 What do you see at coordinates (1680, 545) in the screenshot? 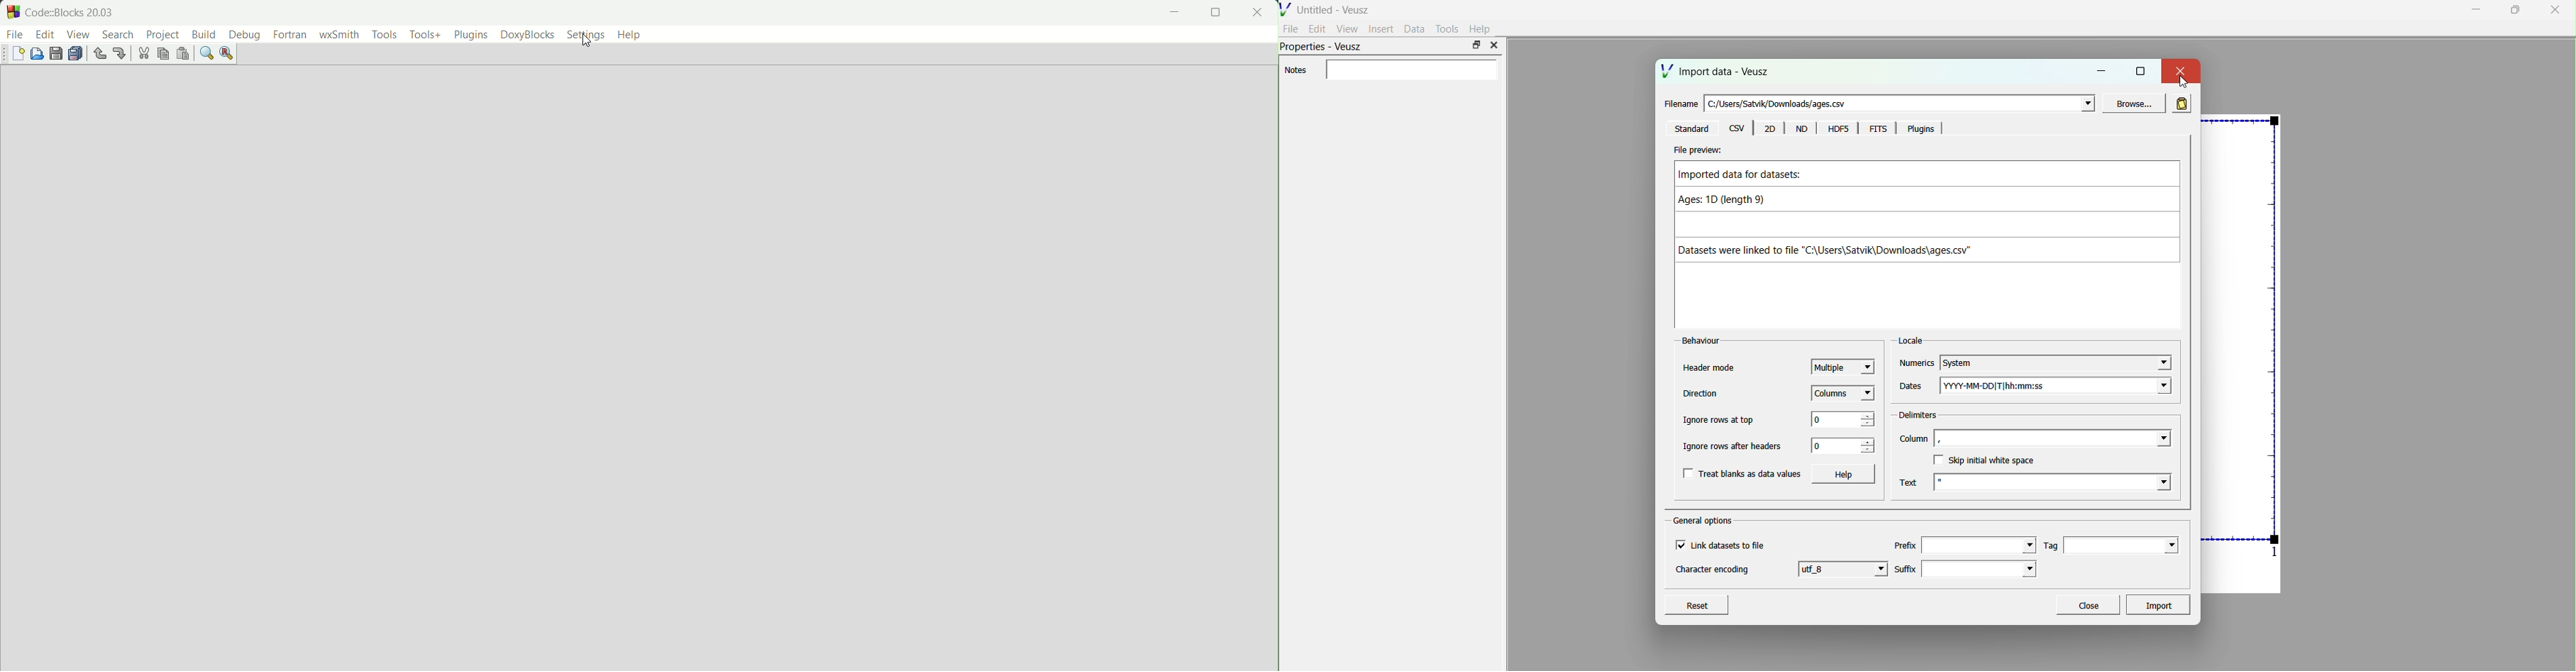
I see `checkbox` at bounding box center [1680, 545].